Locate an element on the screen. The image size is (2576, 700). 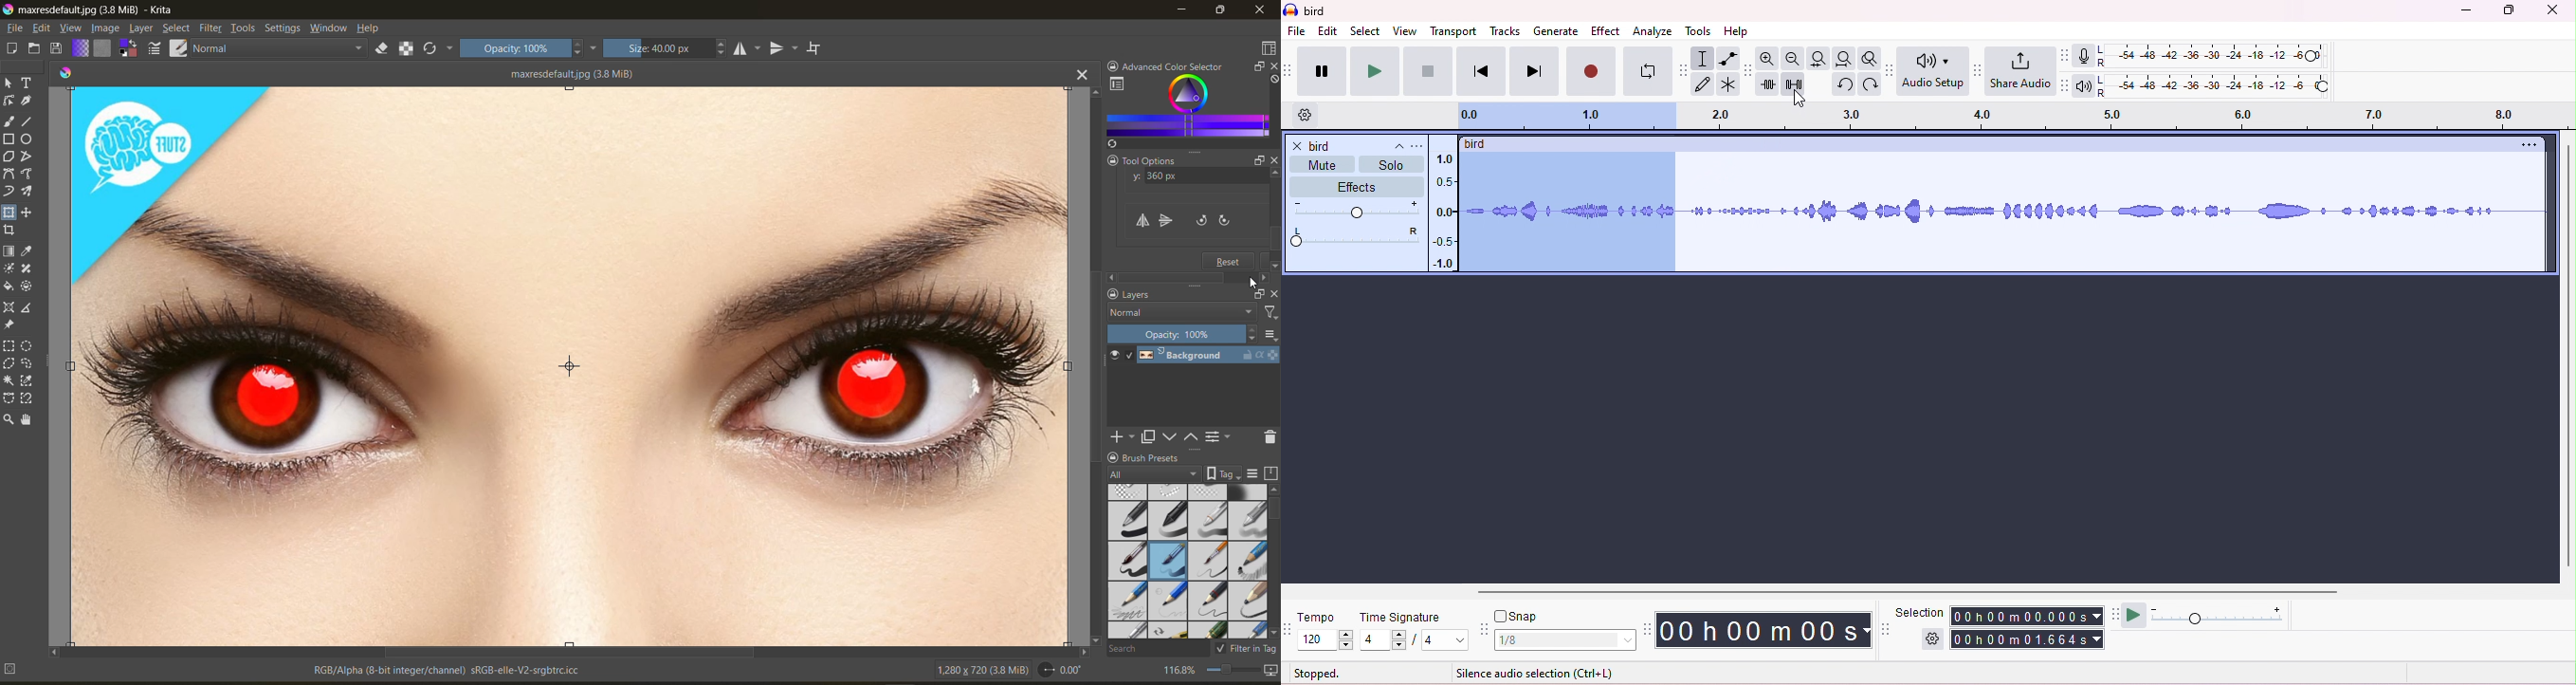
4/4 (select time signature) is located at coordinates (1414, 641).